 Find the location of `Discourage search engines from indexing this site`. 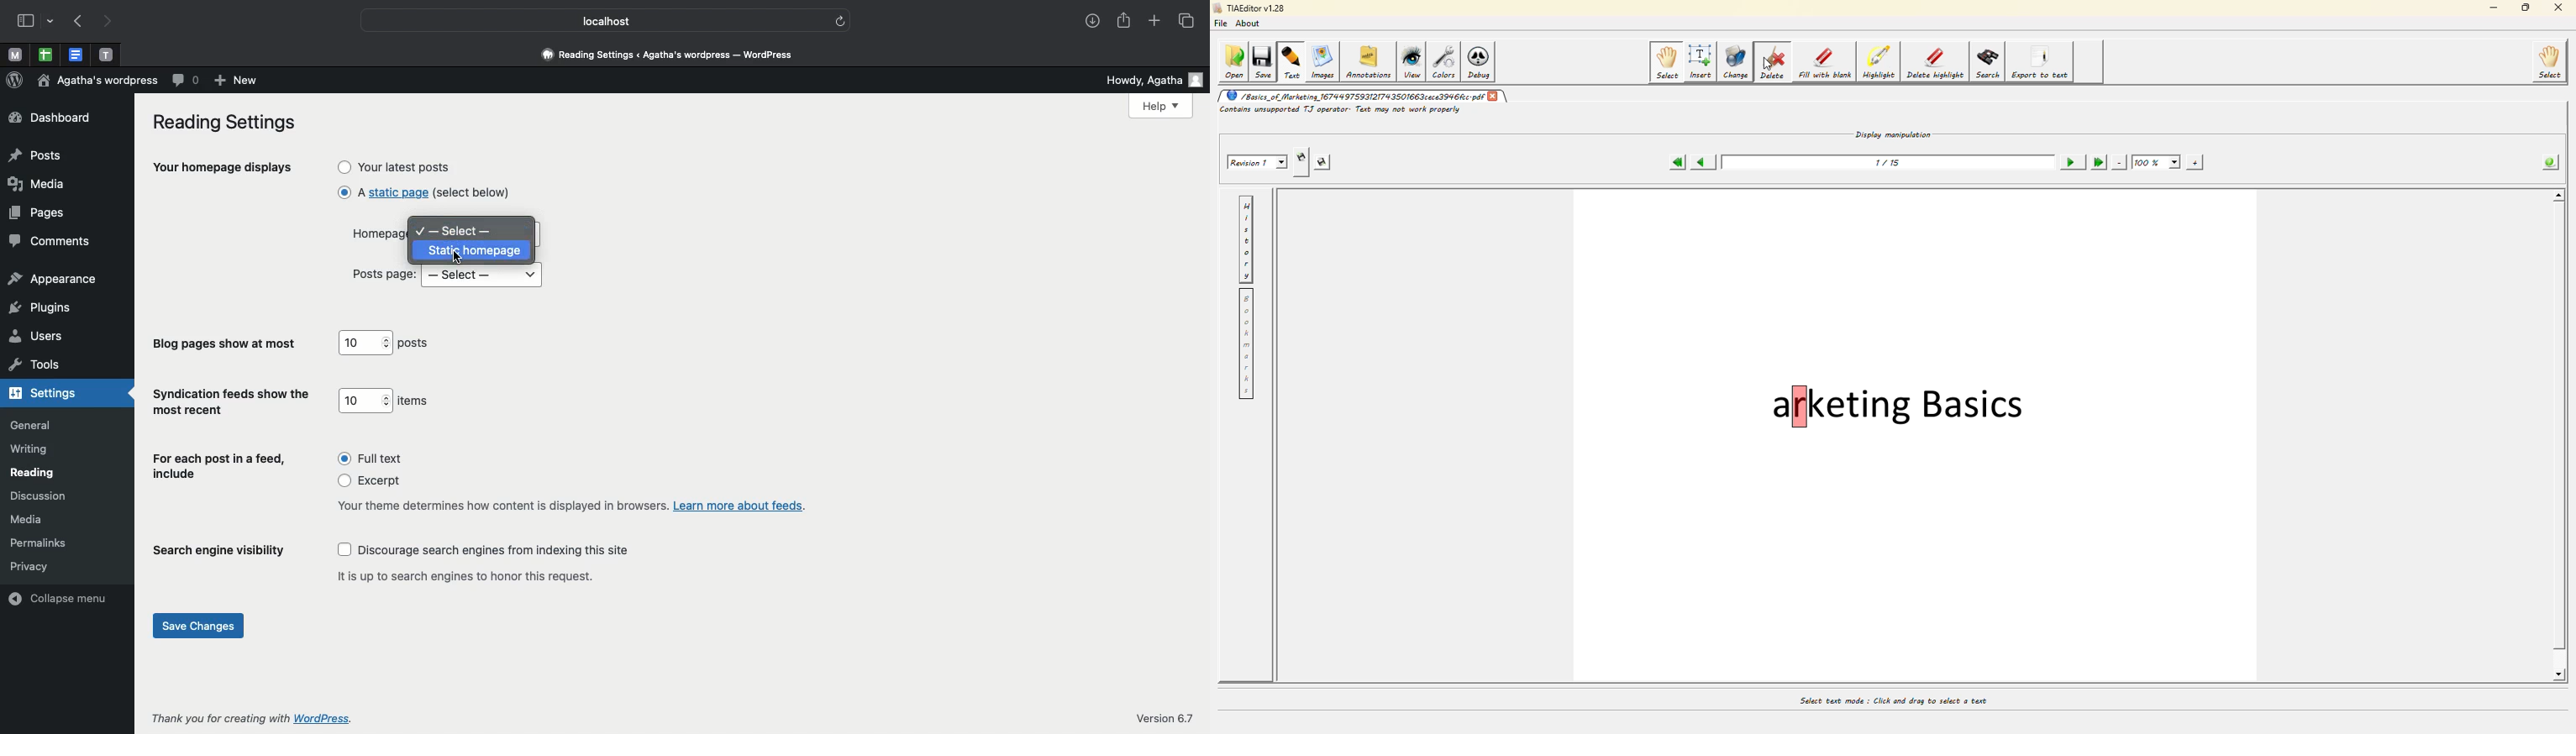

Discourage search engines from indexing this site is located at coordinates (485, 551).